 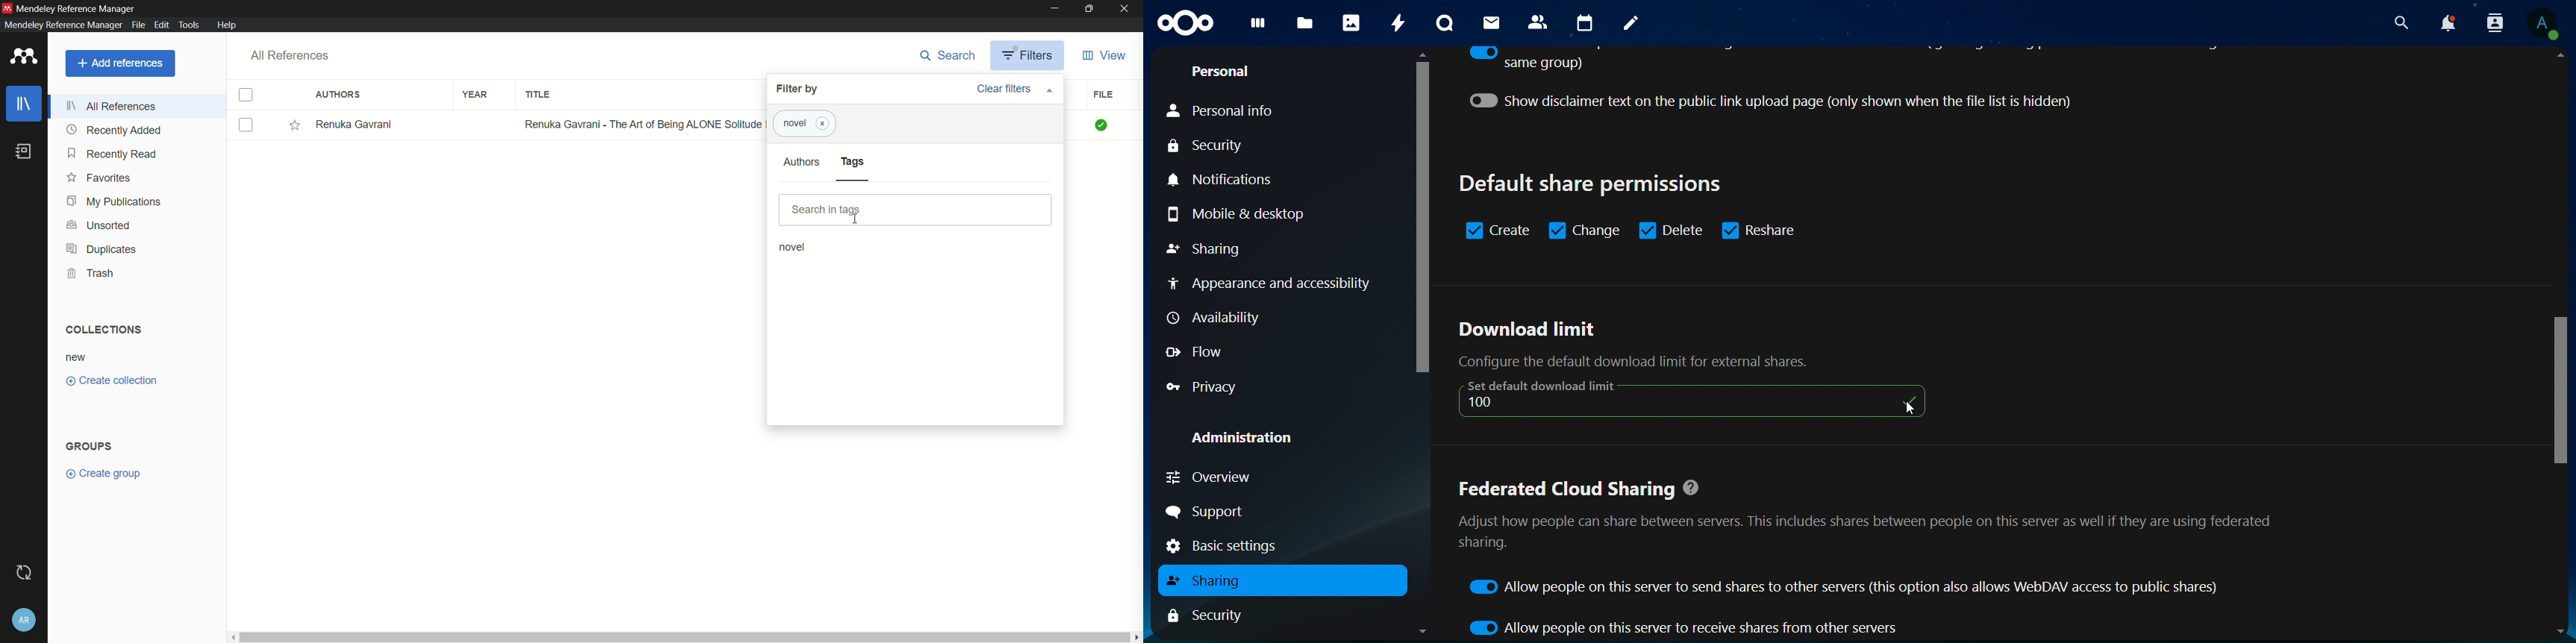 I want to click on search in tags, so click(x=917, y=210).